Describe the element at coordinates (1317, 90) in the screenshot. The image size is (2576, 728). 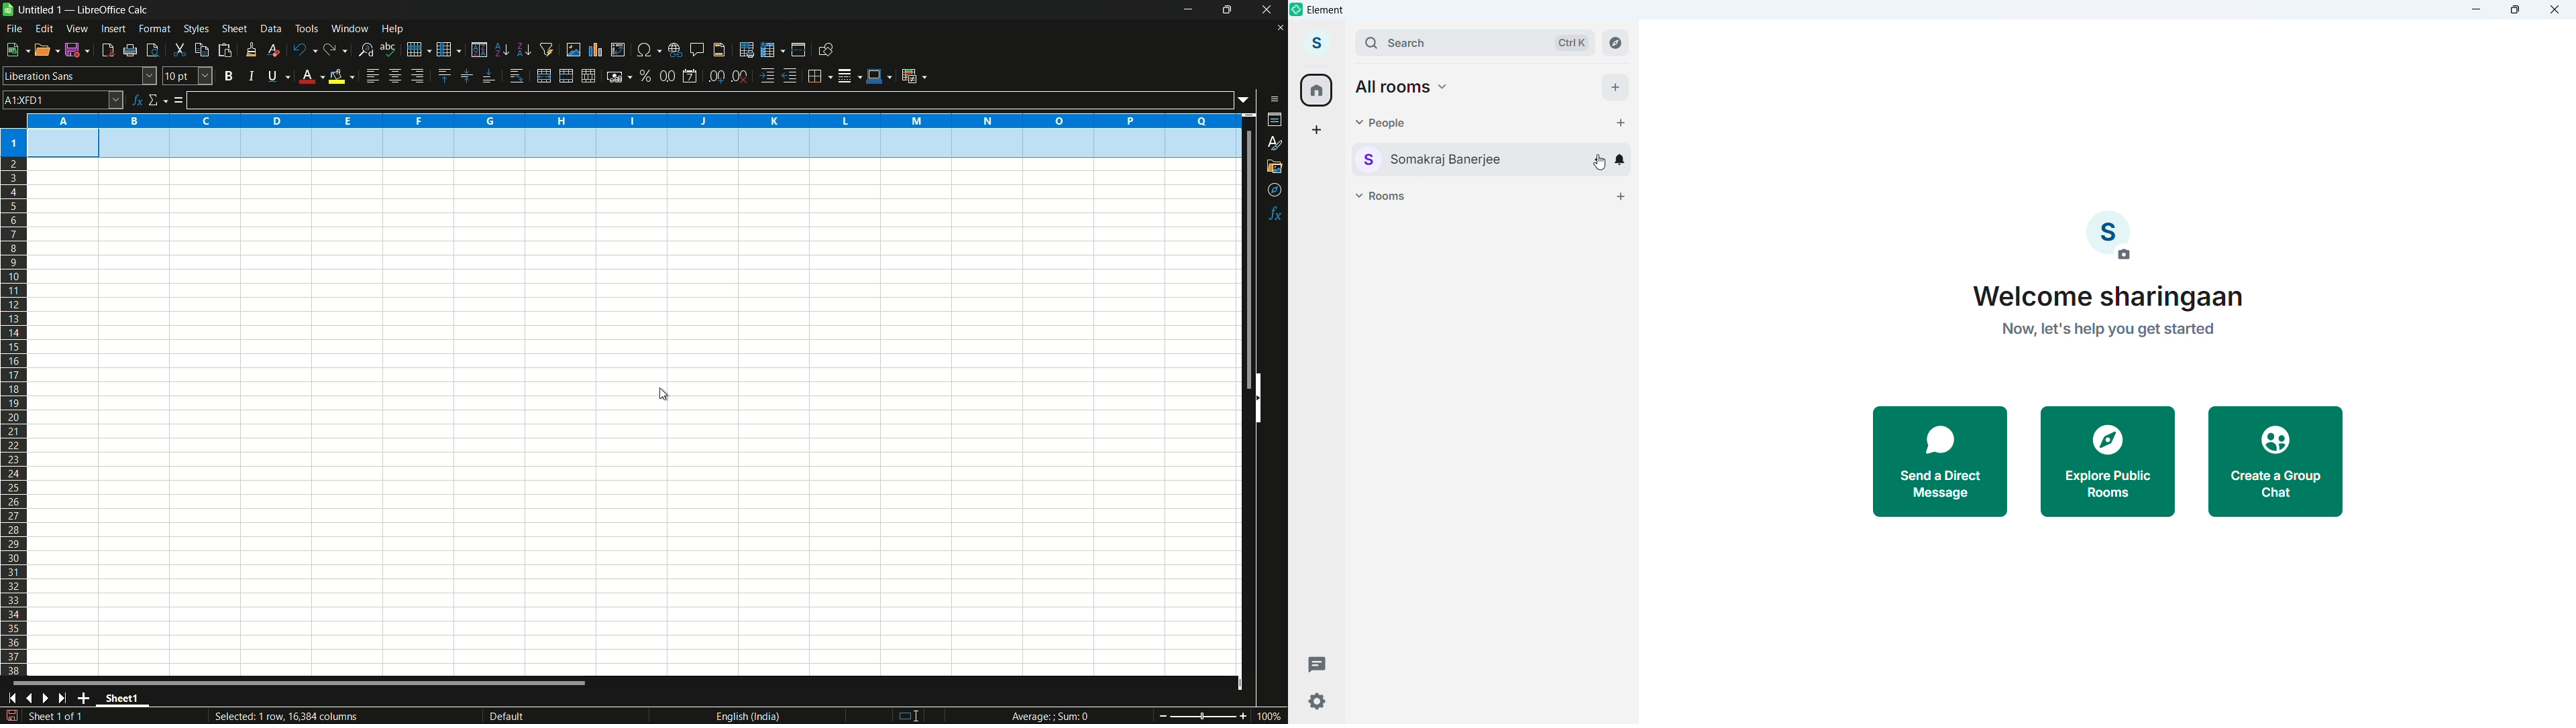
I see `Home ` at that location.